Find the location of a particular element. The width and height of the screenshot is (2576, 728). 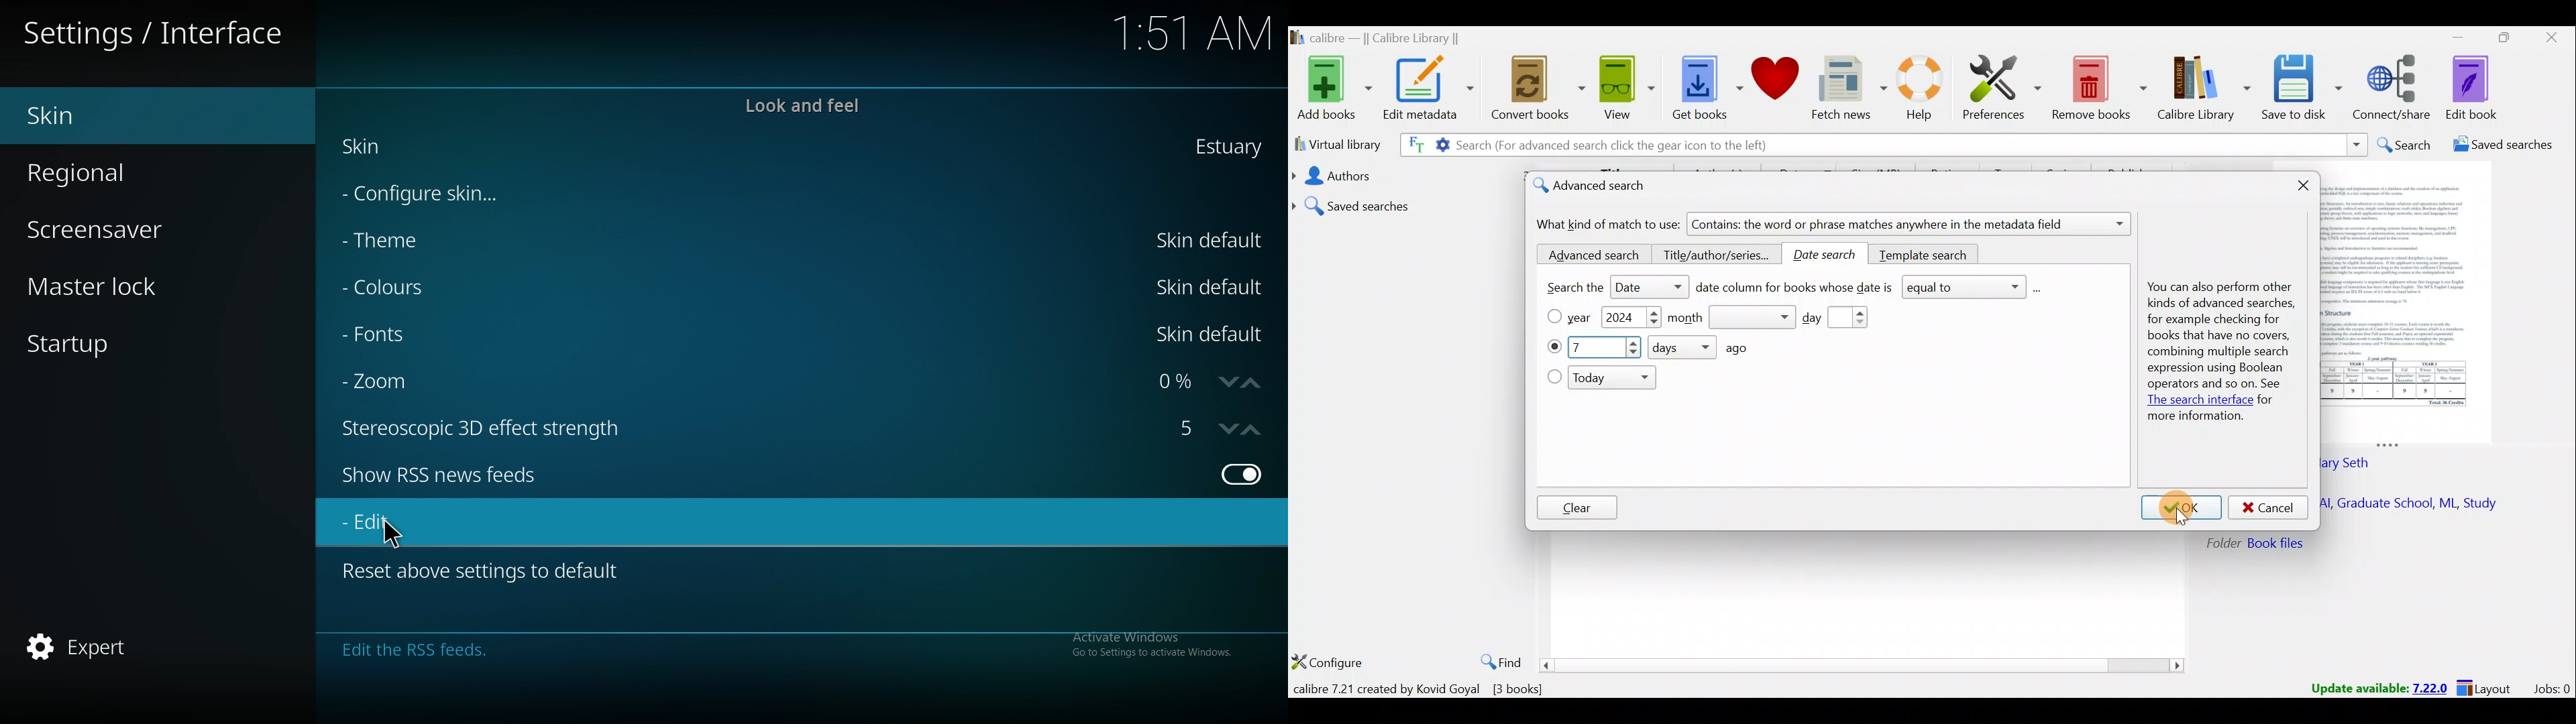

You can also perform other kinds of advanced searches, for example checking for books that have no covers, combining multiple search expression using Boolean operators and so on. See is located at coordinates (2217, 338).